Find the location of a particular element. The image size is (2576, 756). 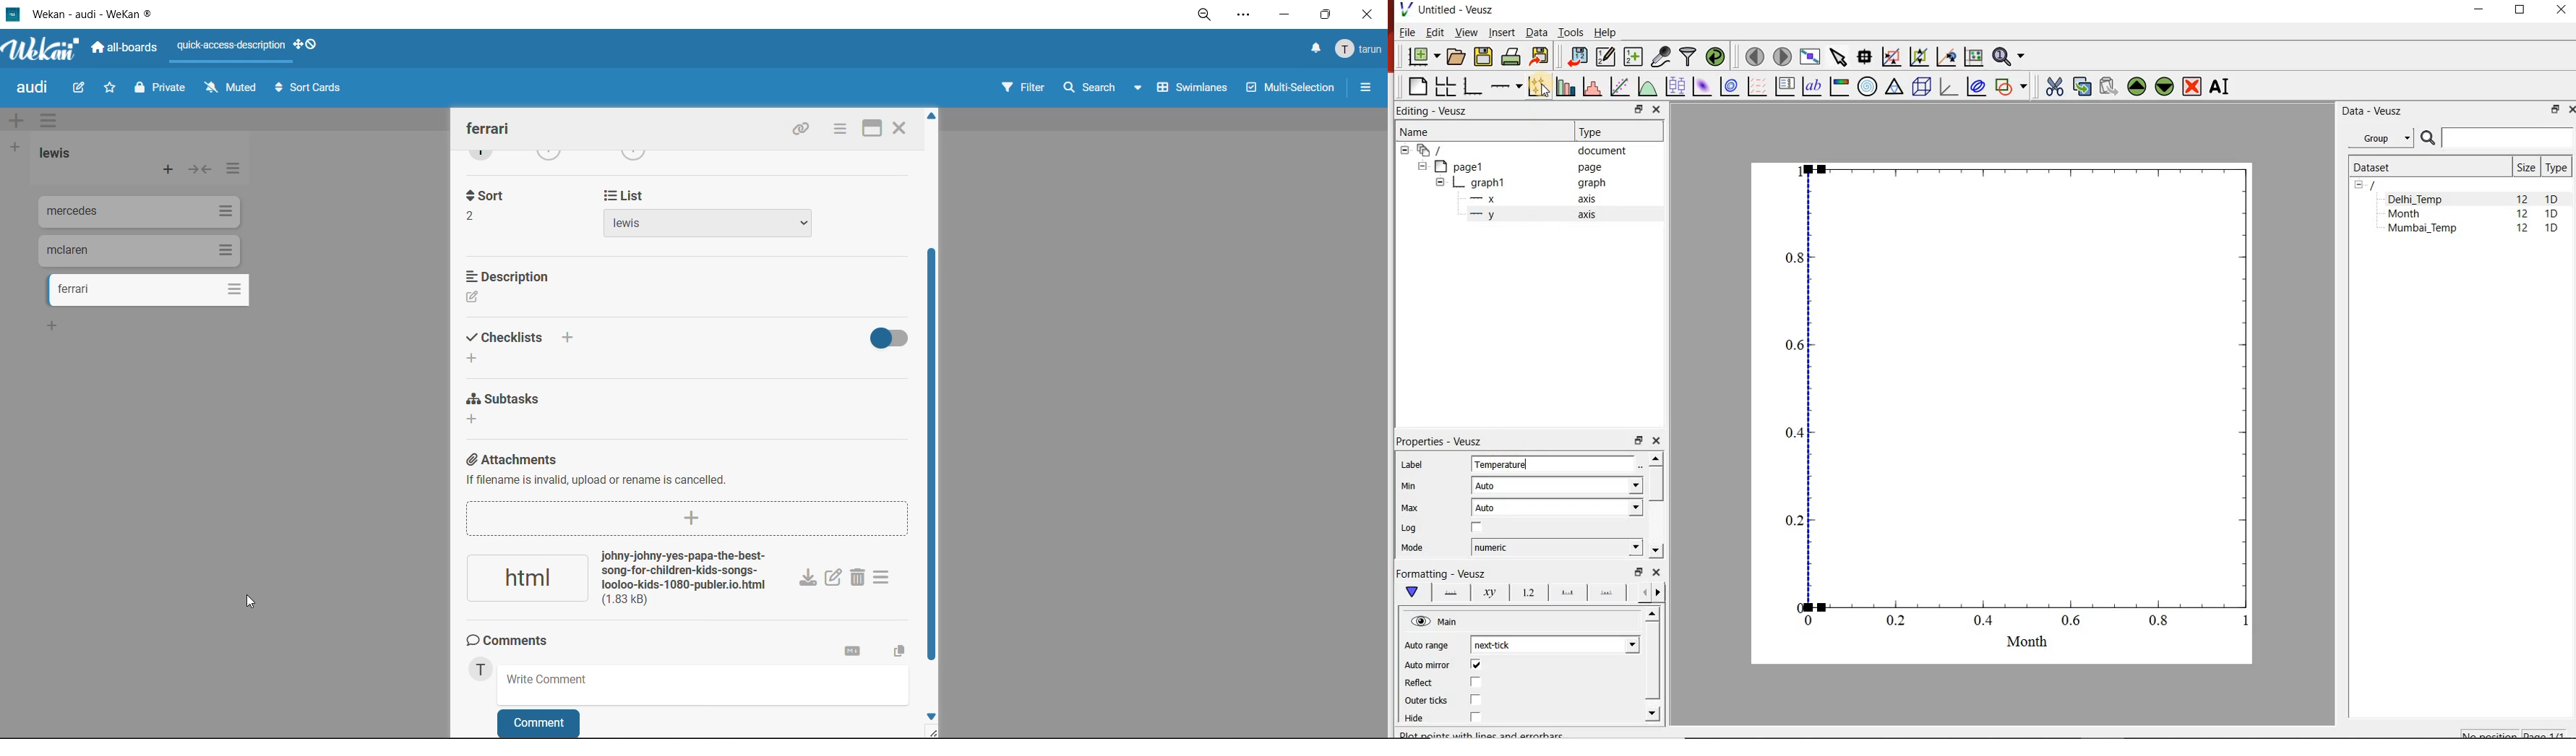

plot a 2d dataset as contours is located at coordinates (1729, 87).